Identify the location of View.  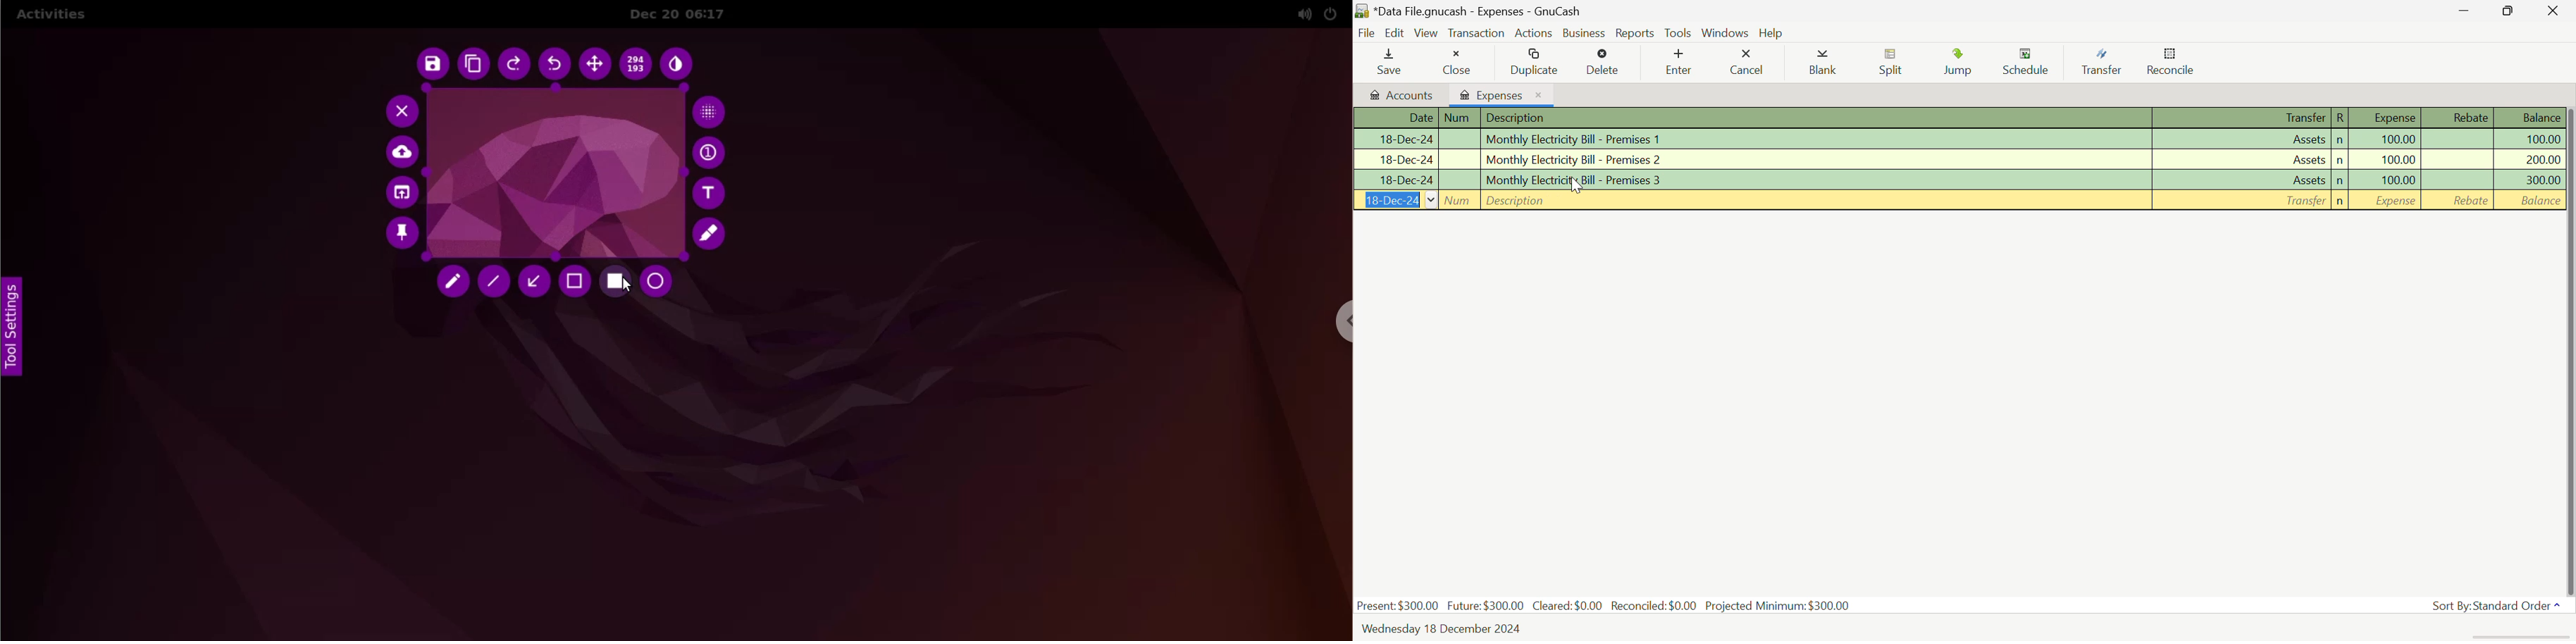
(1427, 33).